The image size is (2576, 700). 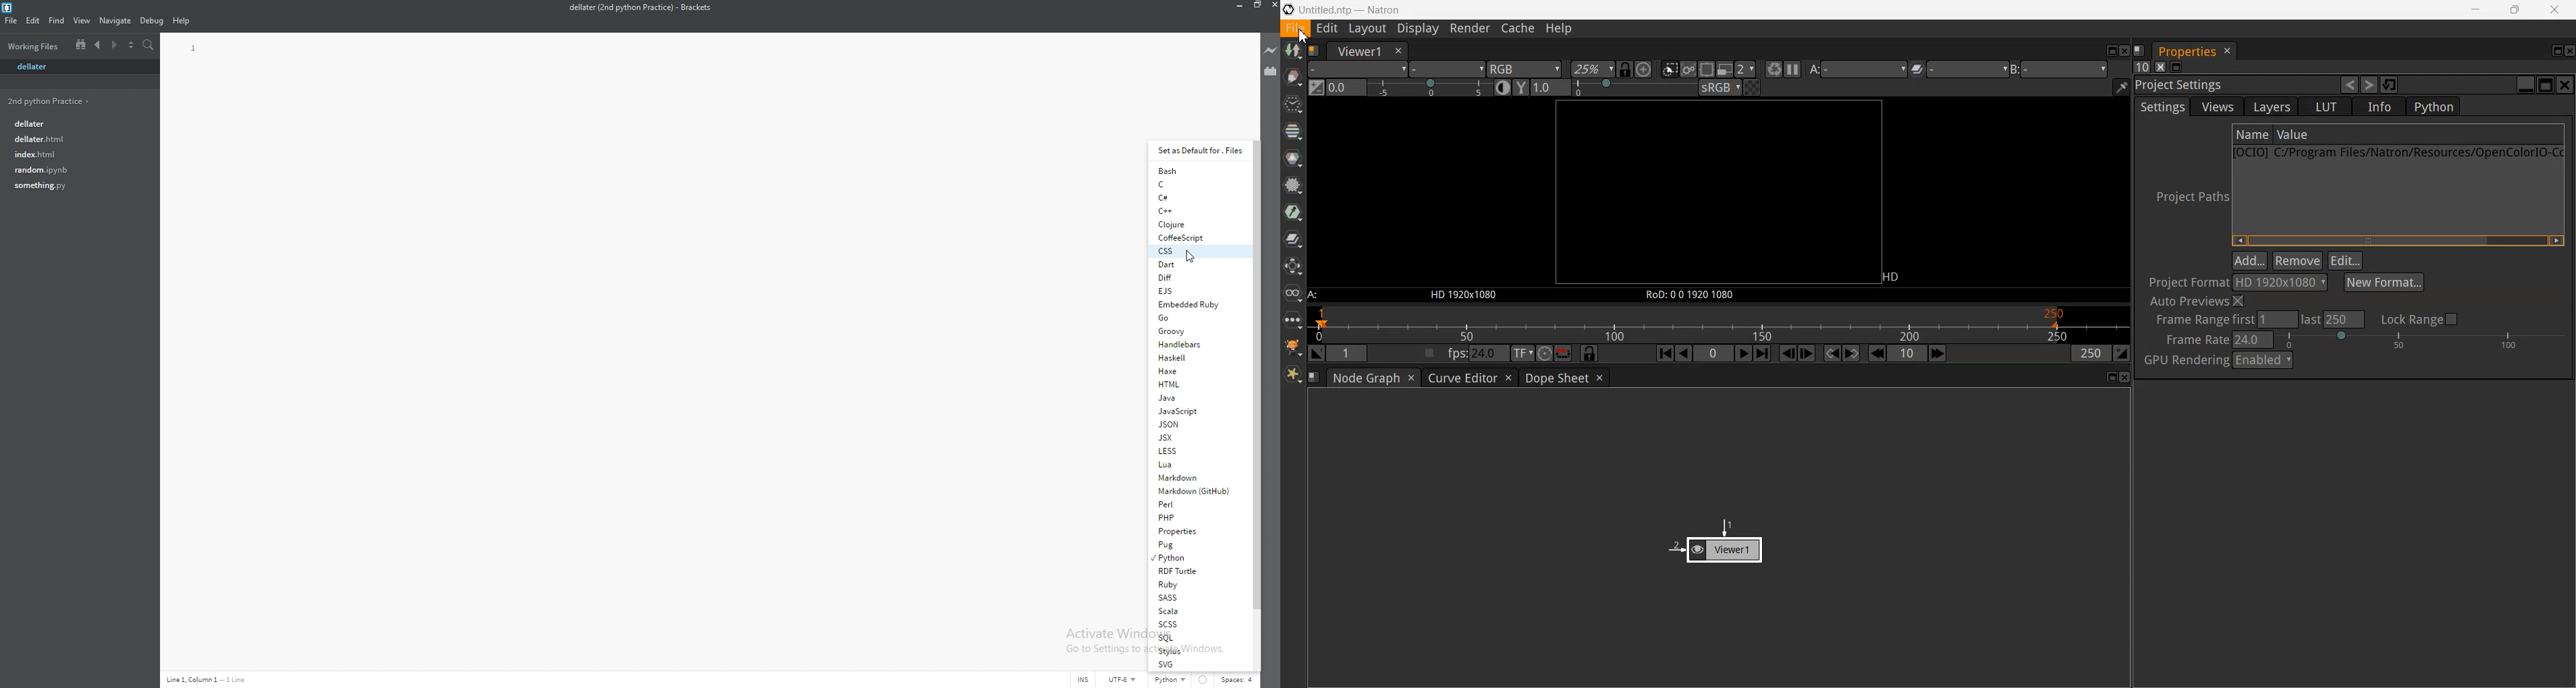 I want to click on css, so click(x=1198, y=251).